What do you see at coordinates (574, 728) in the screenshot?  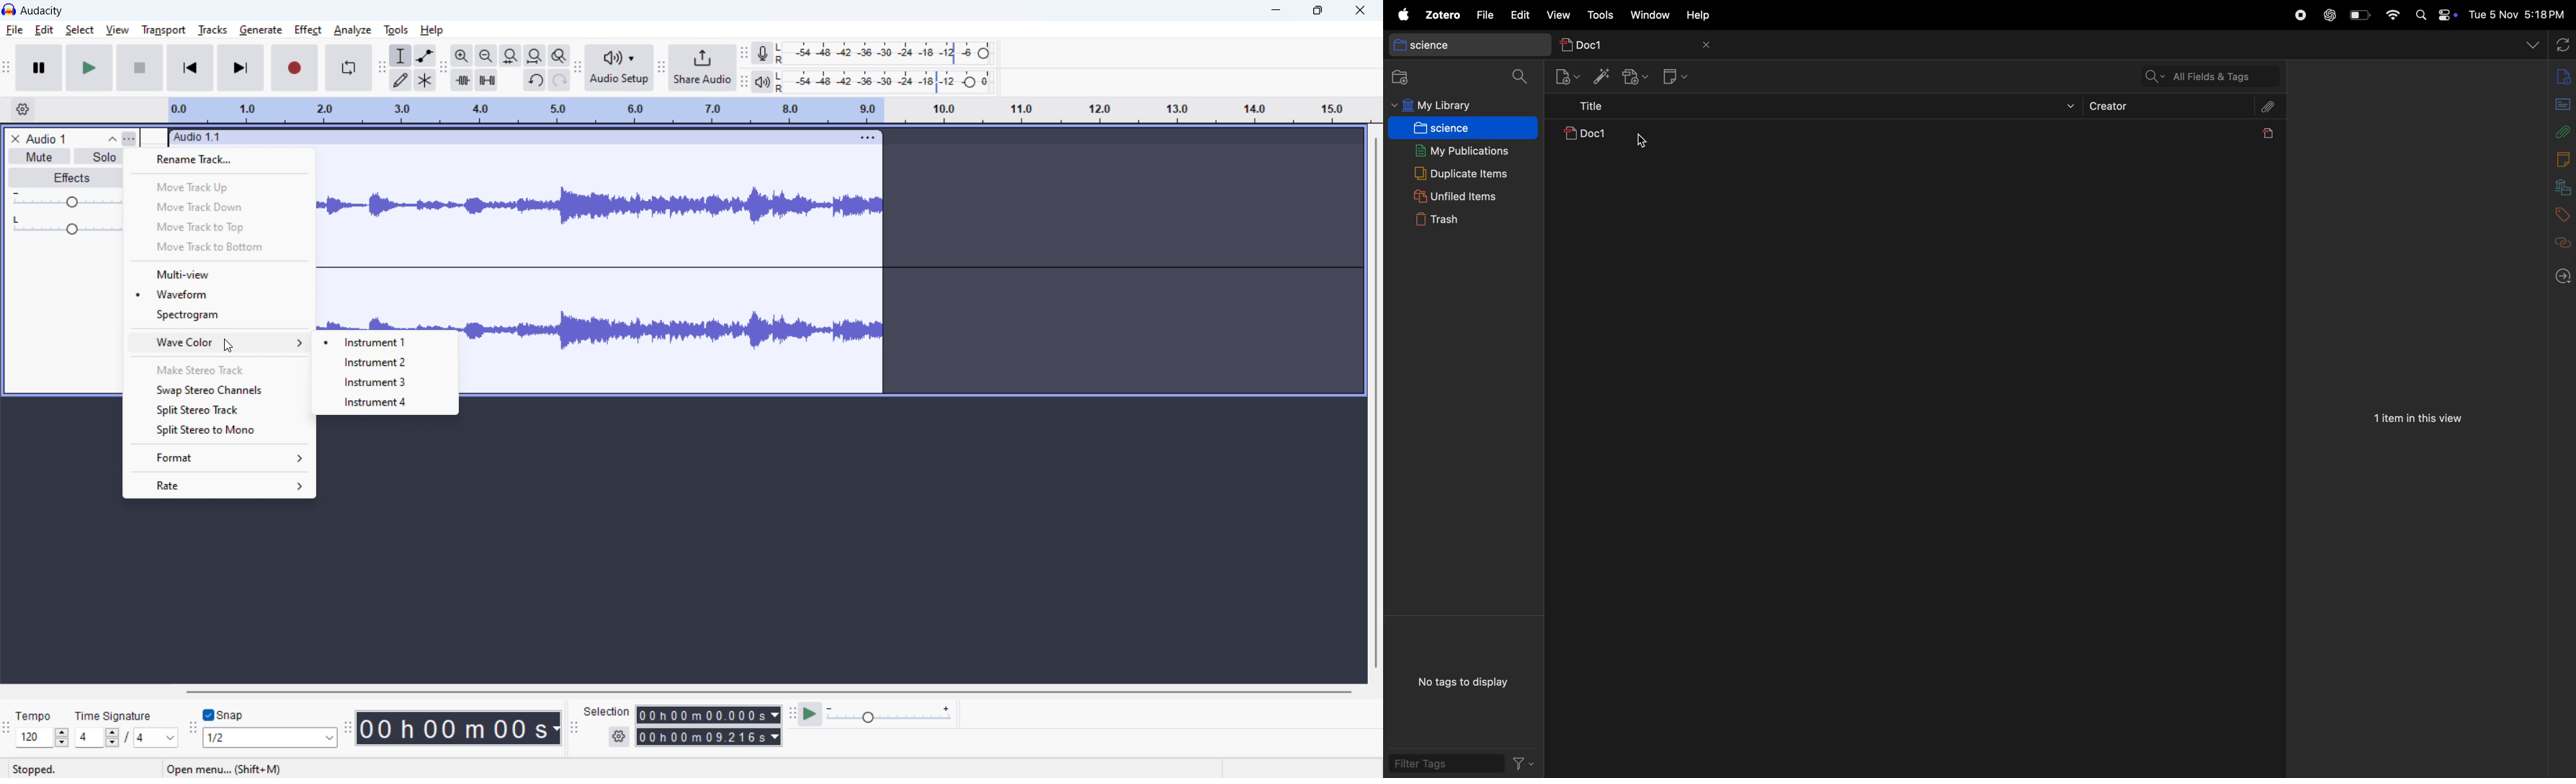 I see `selection toolbar` at bounding box center [574, 728].